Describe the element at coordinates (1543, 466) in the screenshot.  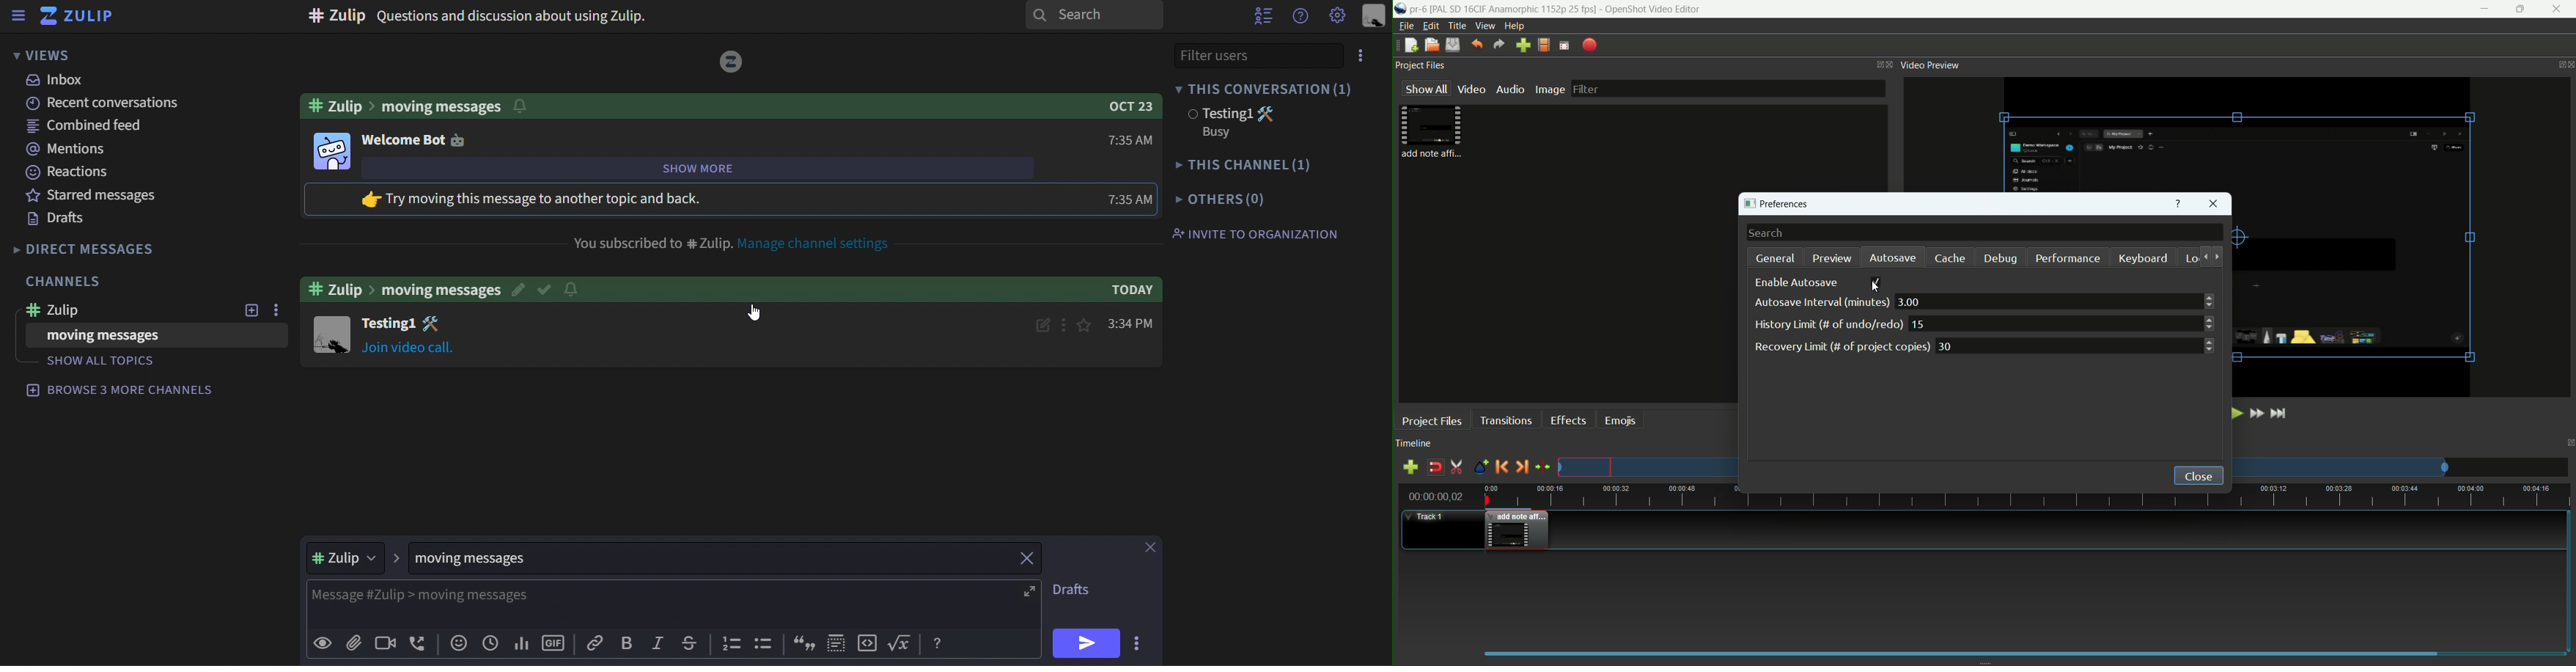
I see `center the timeline on the playhead` at that location.